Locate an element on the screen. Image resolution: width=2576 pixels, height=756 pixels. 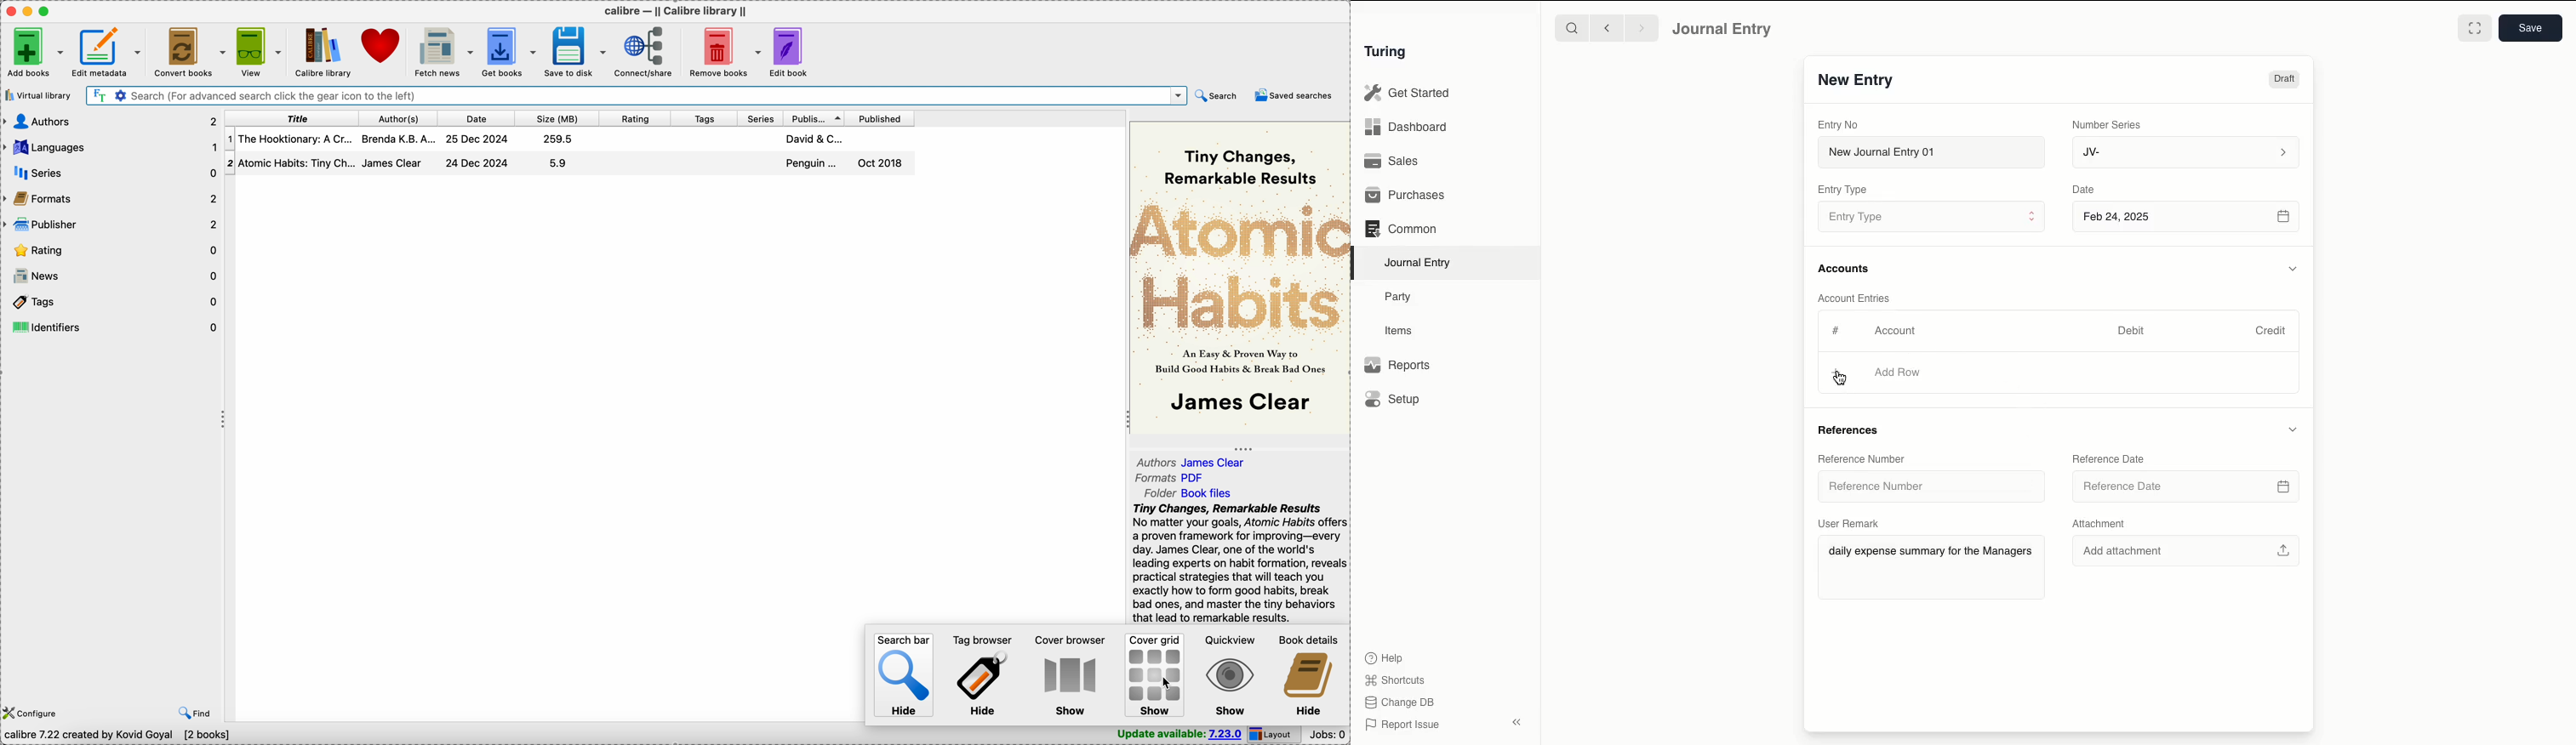
Hashtag is located at coordinates (1837, 330).